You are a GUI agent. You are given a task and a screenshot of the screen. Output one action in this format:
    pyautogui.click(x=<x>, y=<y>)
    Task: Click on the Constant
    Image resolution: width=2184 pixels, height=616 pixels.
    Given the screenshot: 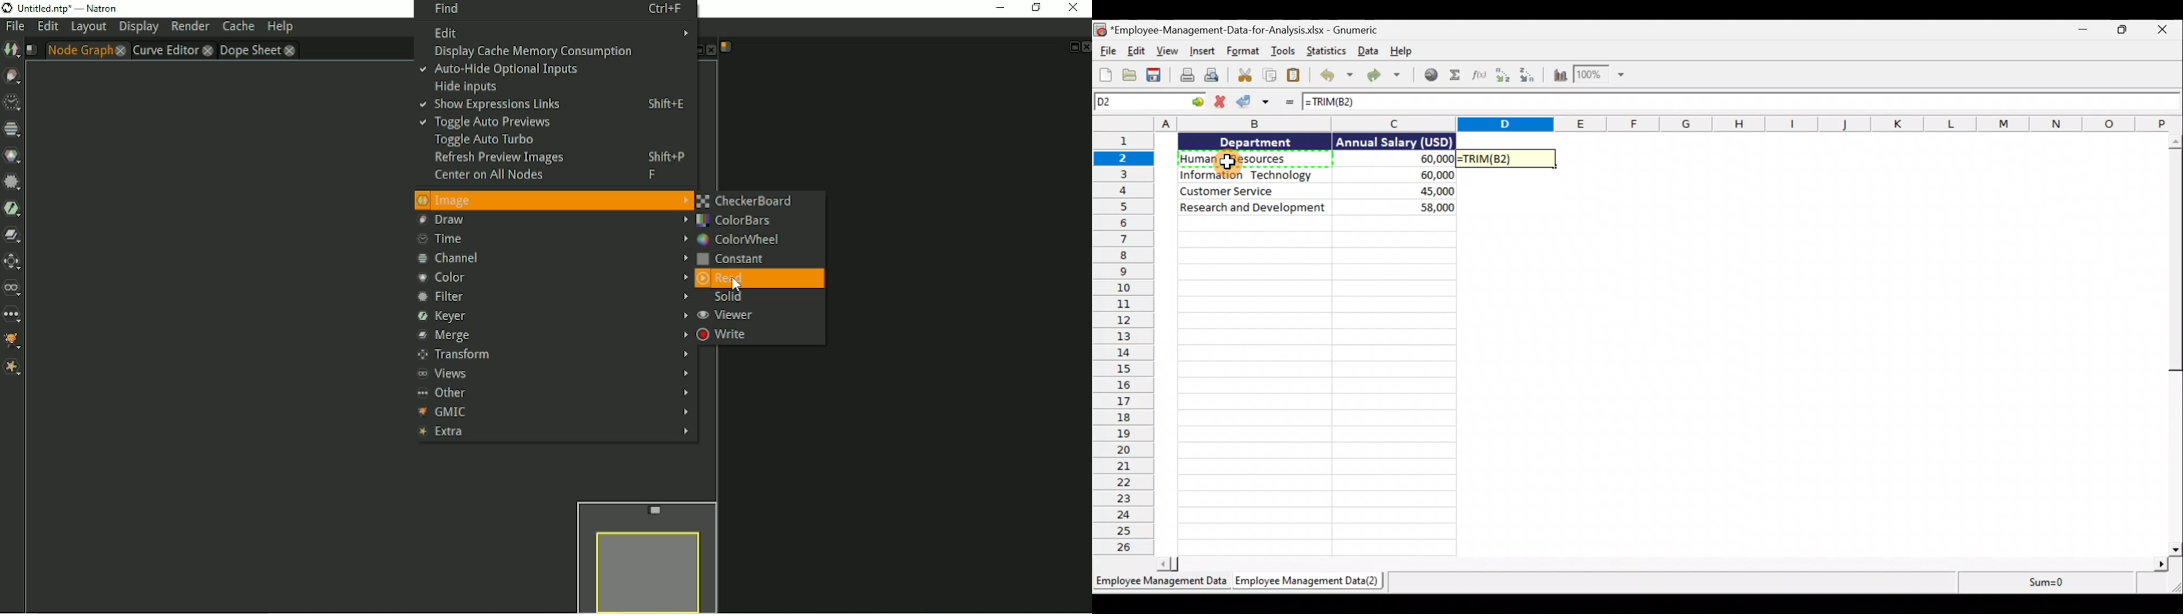 What is the action you would take?
    pyautogui.click(x=738, y=259)
    